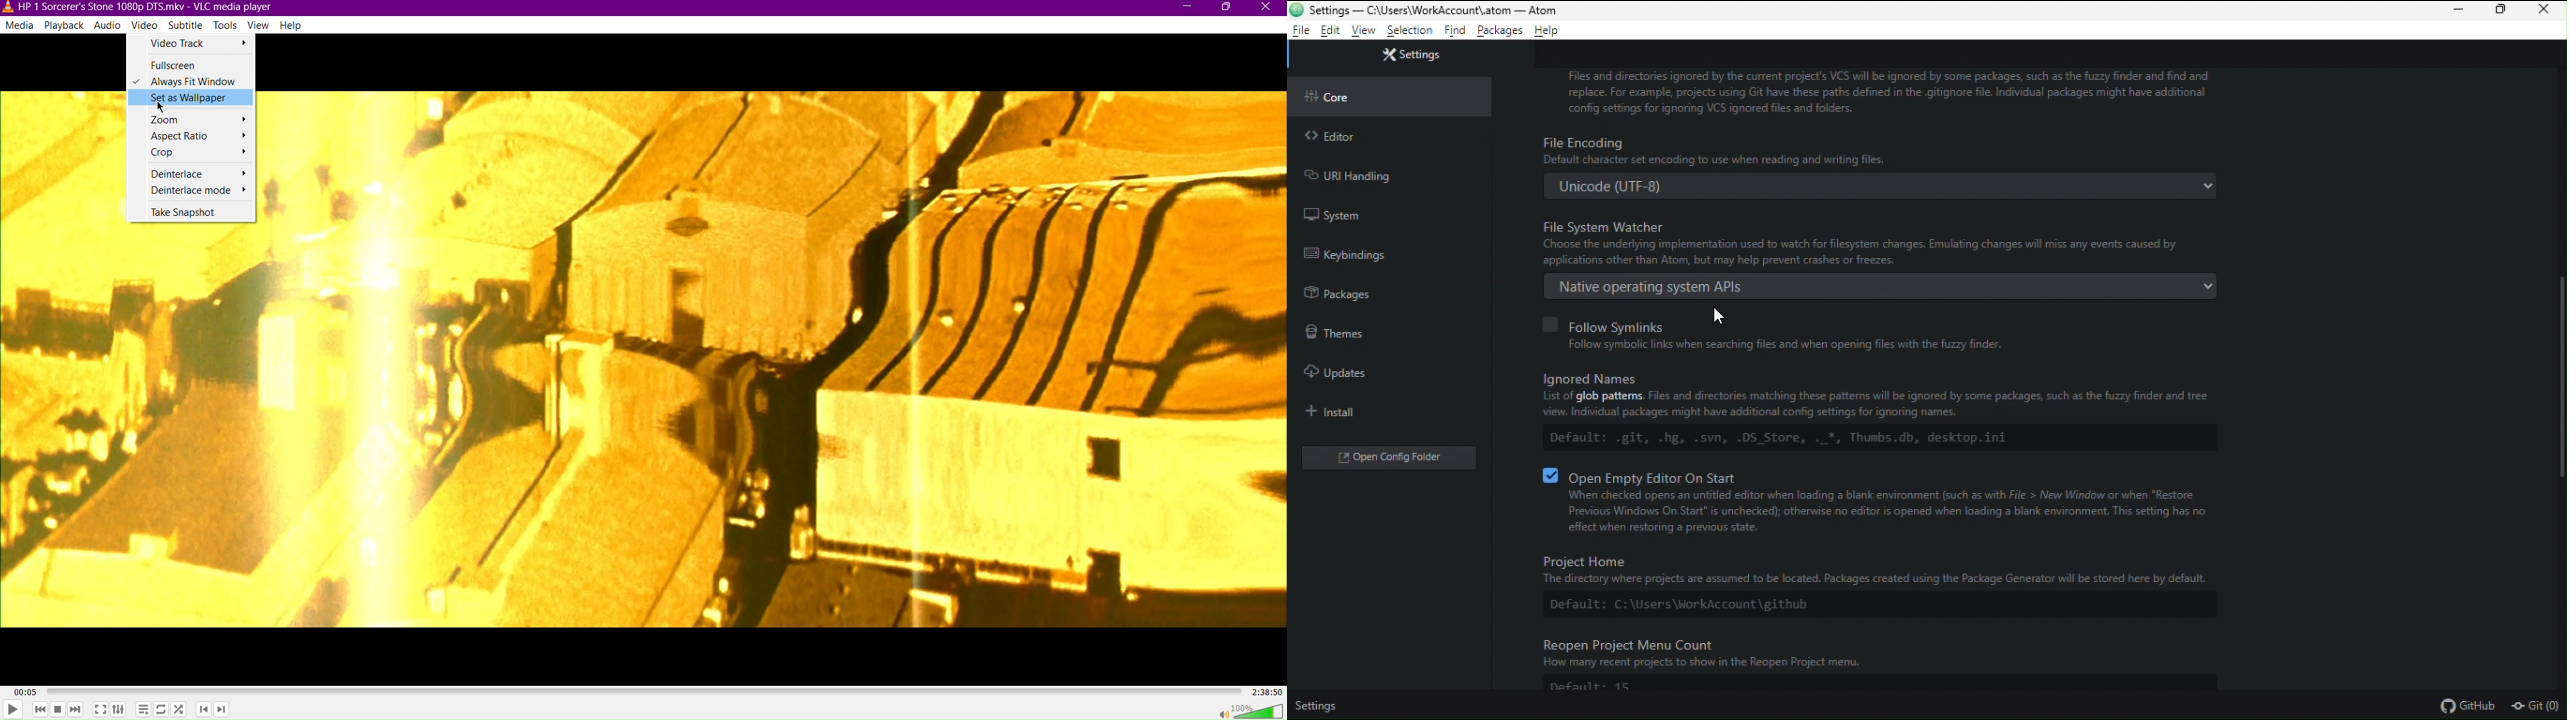 The height and width of the screenshot is (728, 2576). I want to click on Project home, so click(1866, 581).